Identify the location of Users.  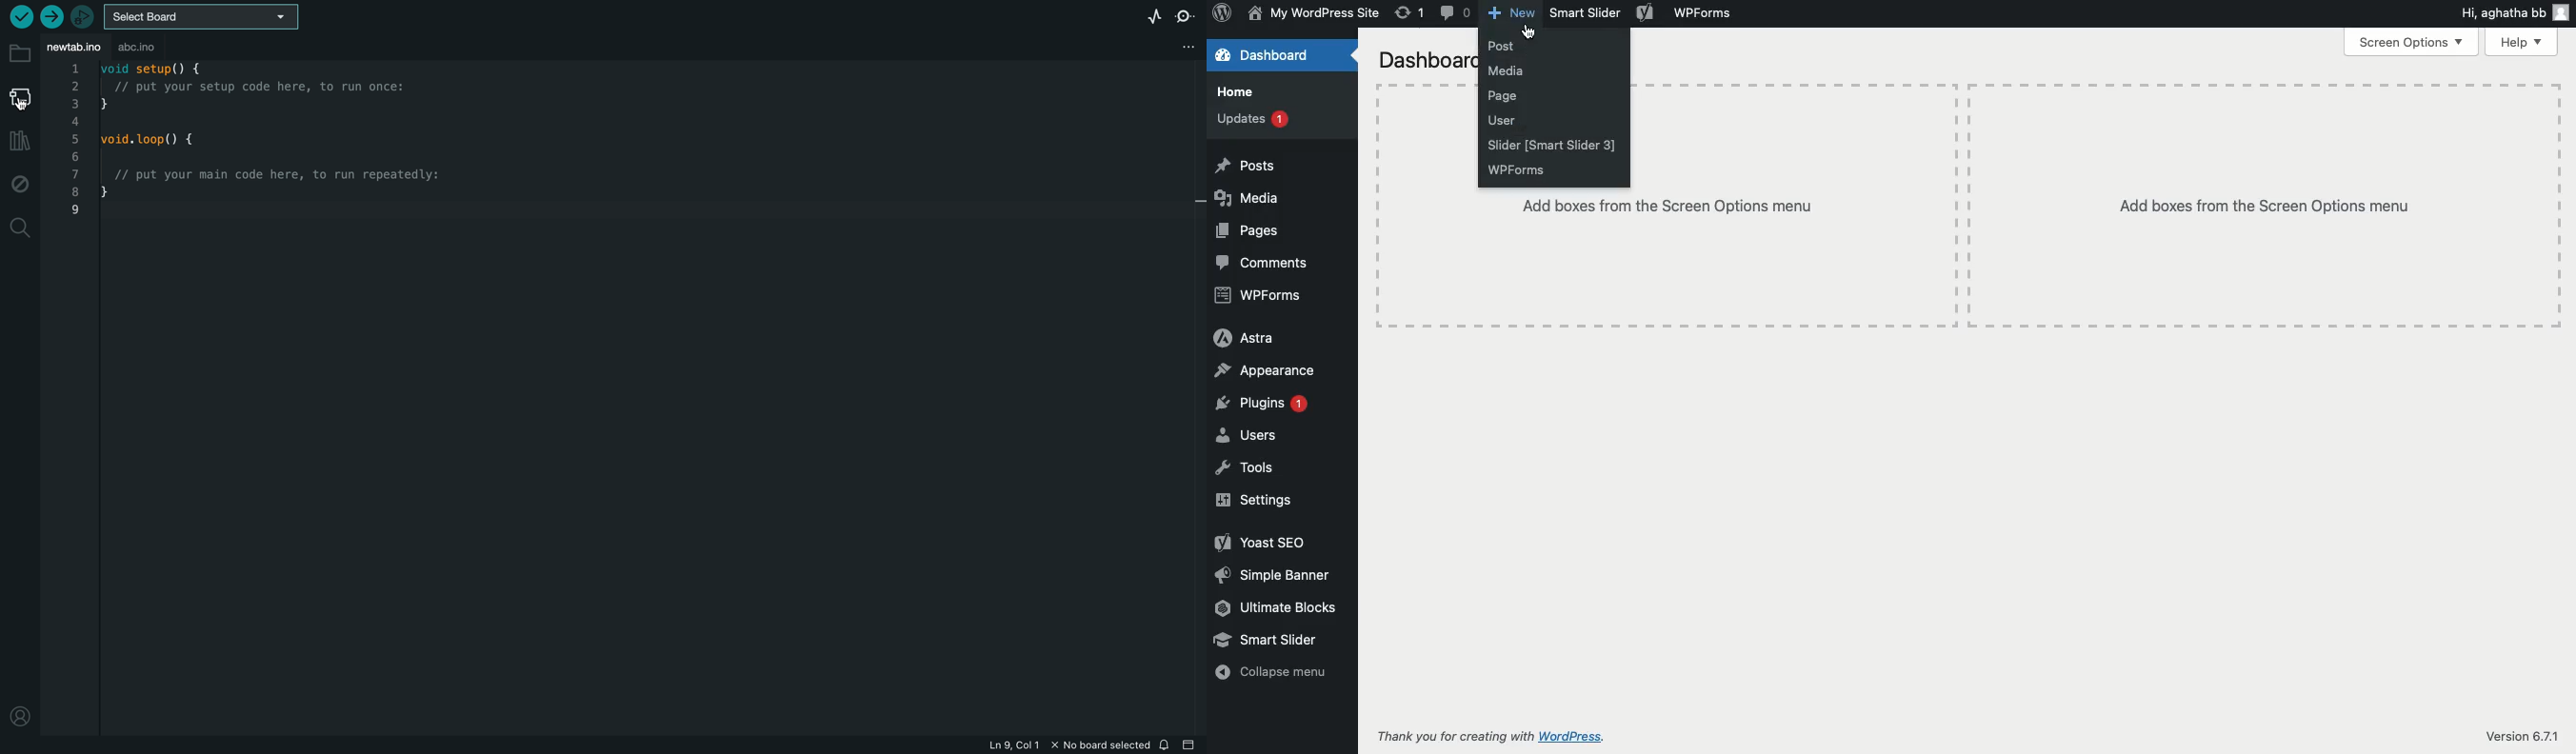
(1247, 435).